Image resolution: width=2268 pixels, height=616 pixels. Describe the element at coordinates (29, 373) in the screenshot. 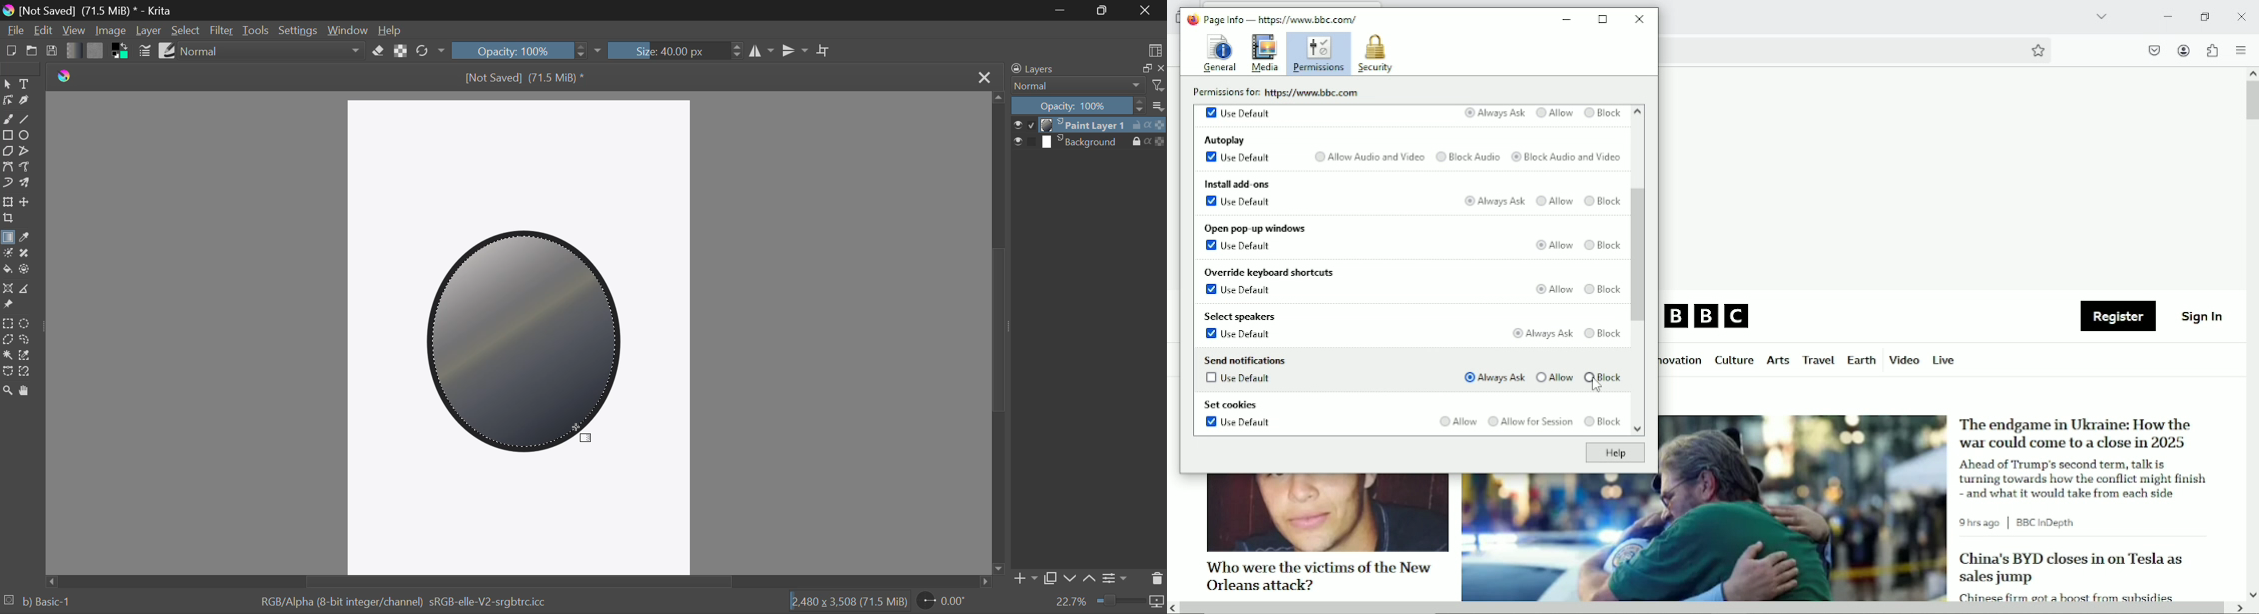

I see `Magnetic Curve Selection` at that location.